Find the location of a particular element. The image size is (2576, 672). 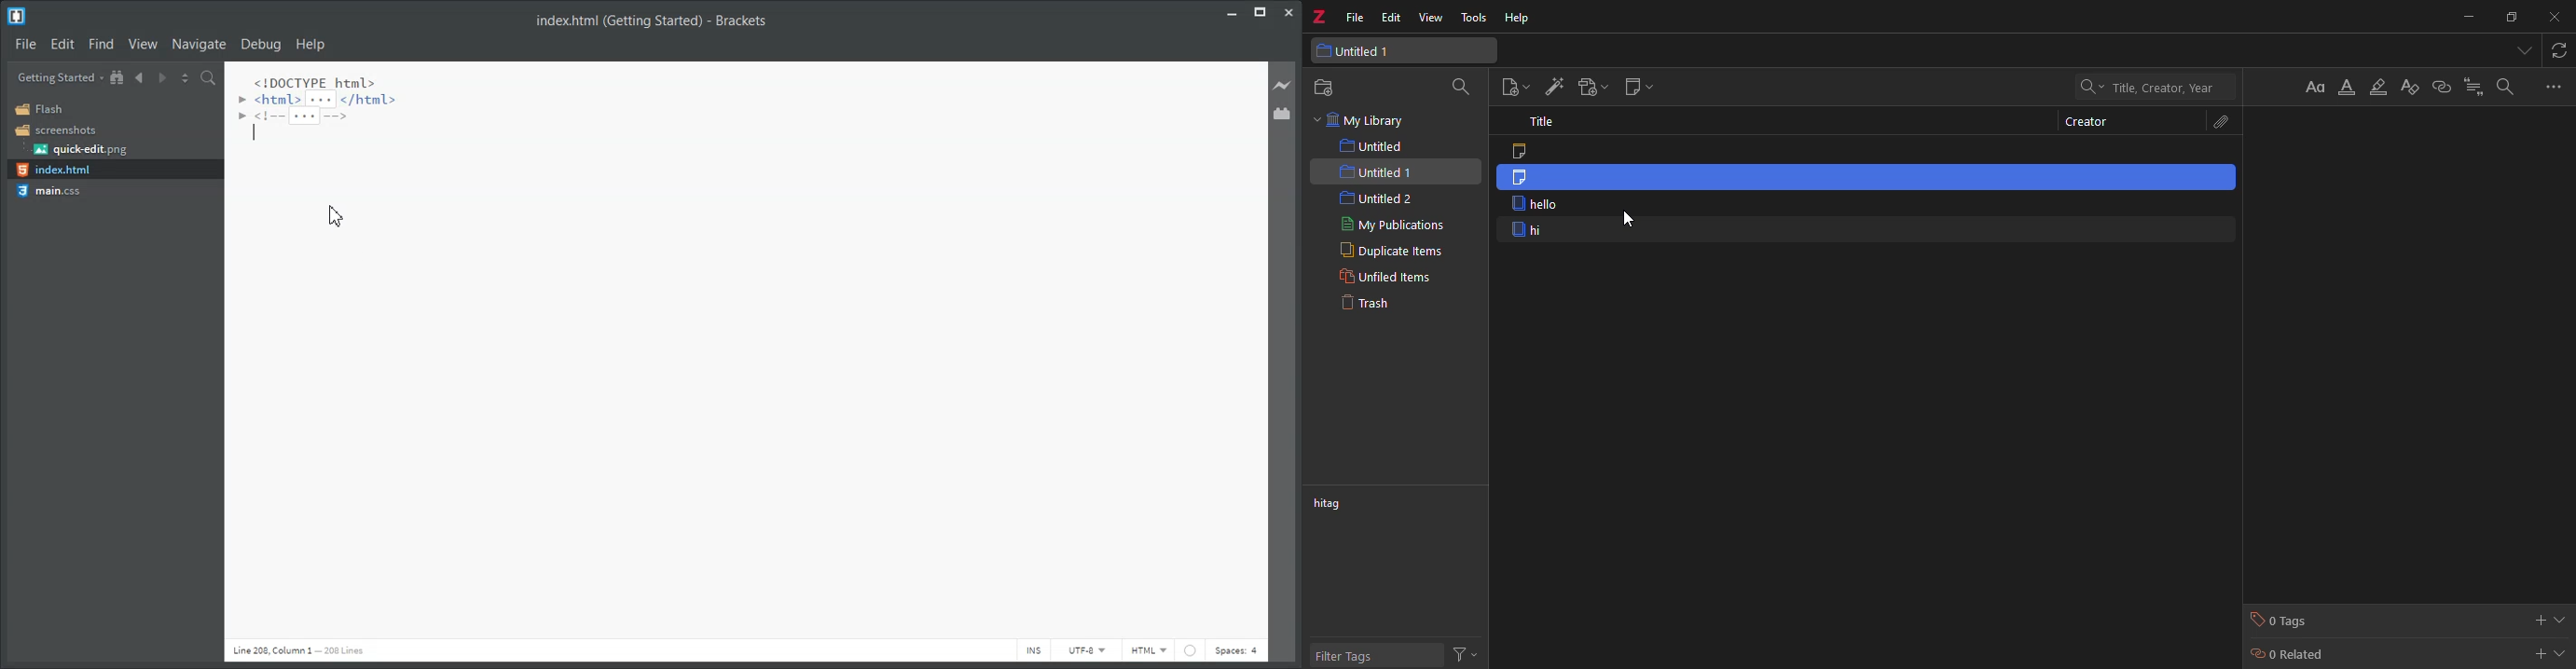

expand is located at coordinates (2560, 652).